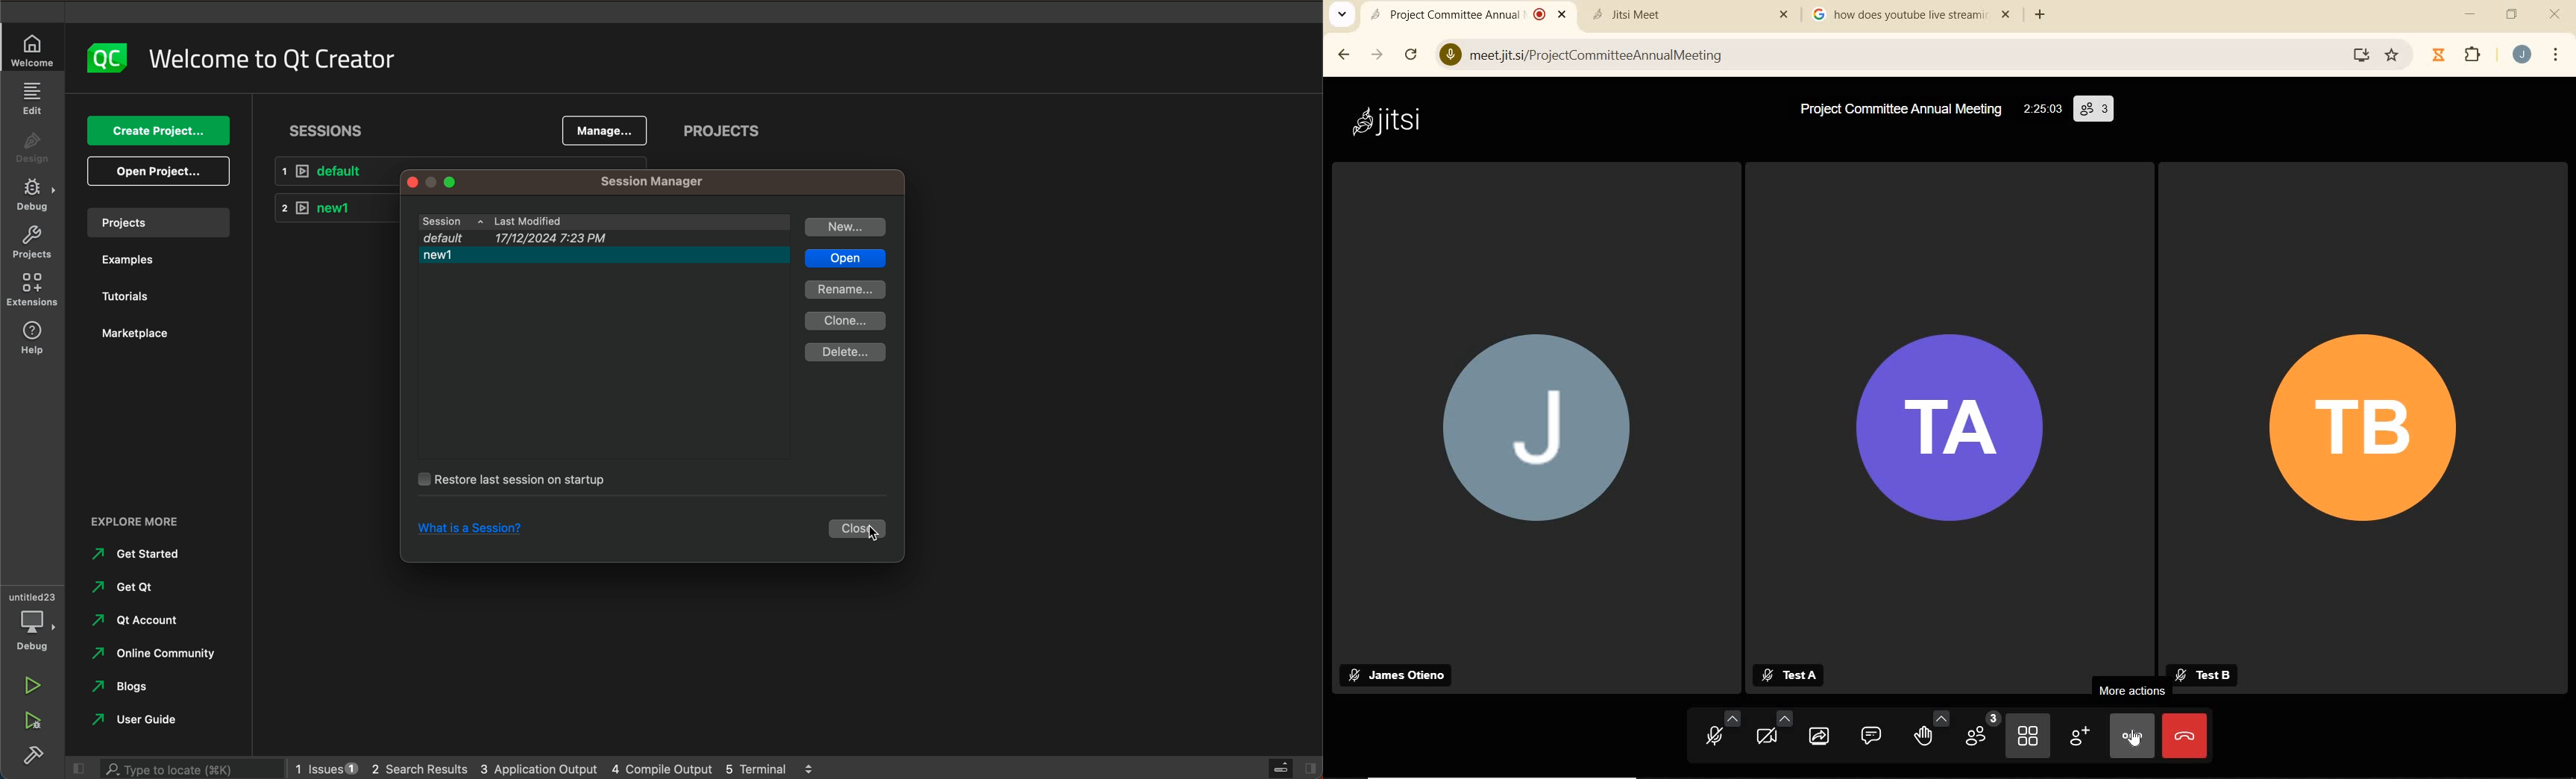  I want to click on terminal, so click(771, 767).